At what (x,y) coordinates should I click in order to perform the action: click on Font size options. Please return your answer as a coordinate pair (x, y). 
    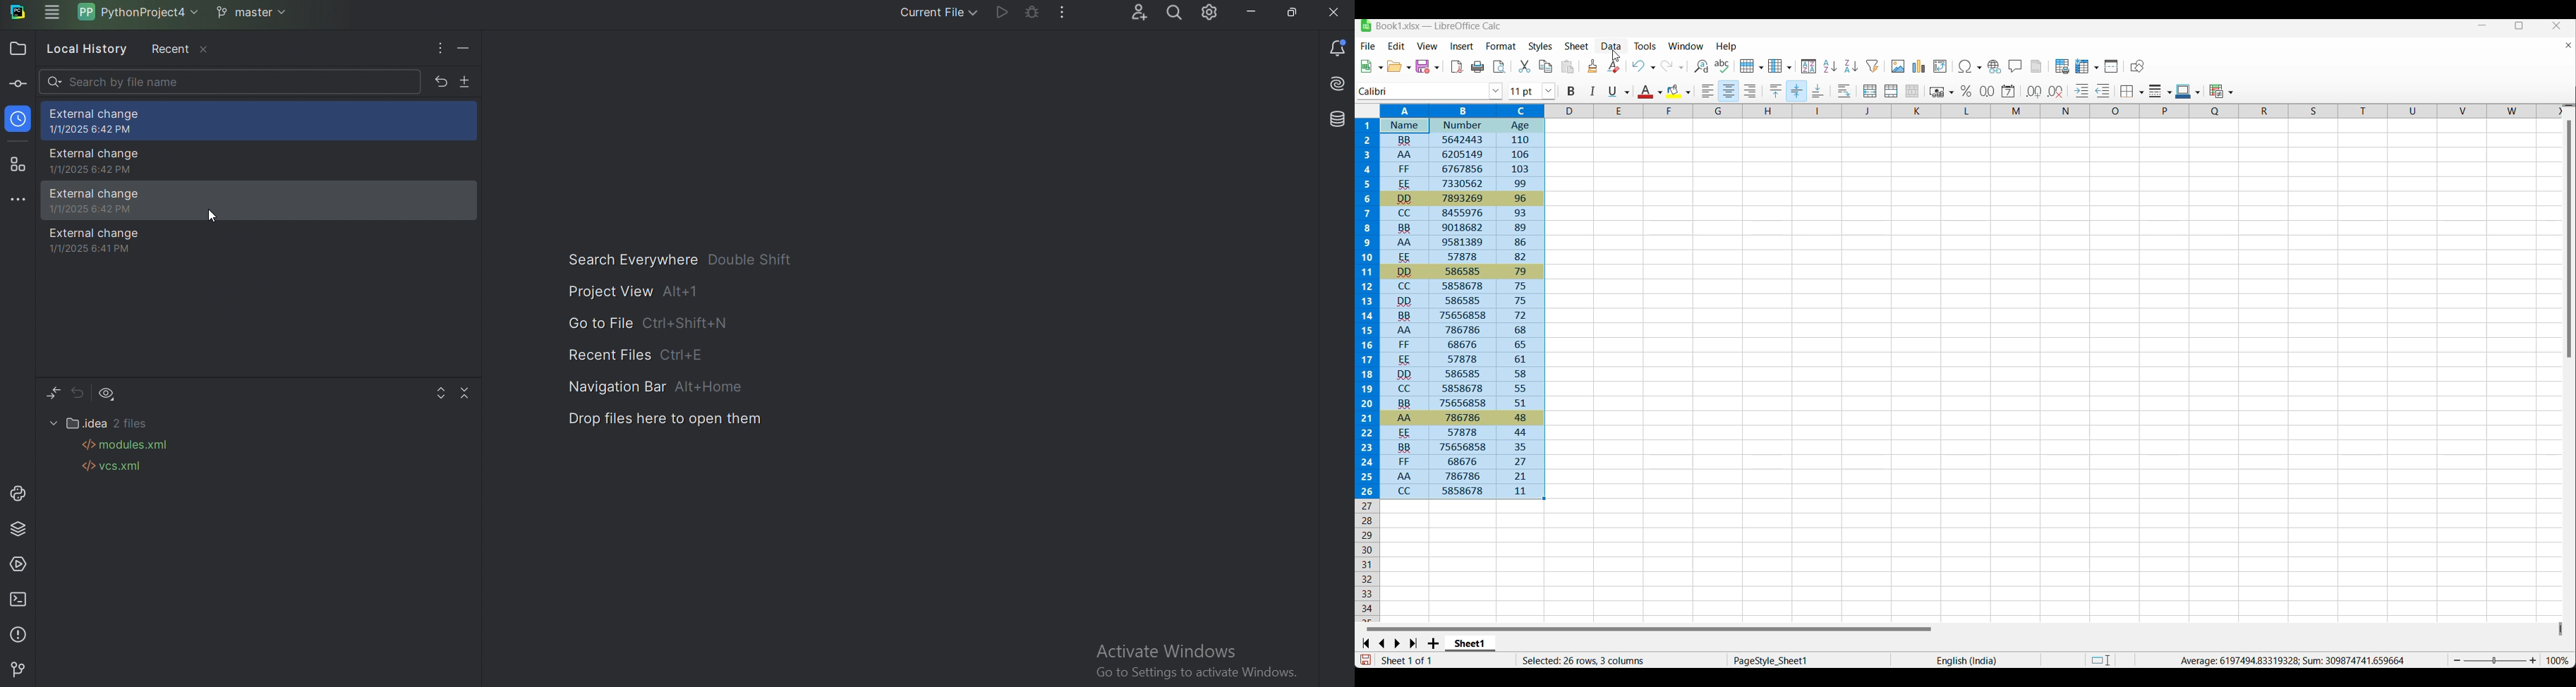
    Looking at the image, I should click on (1549, 91).